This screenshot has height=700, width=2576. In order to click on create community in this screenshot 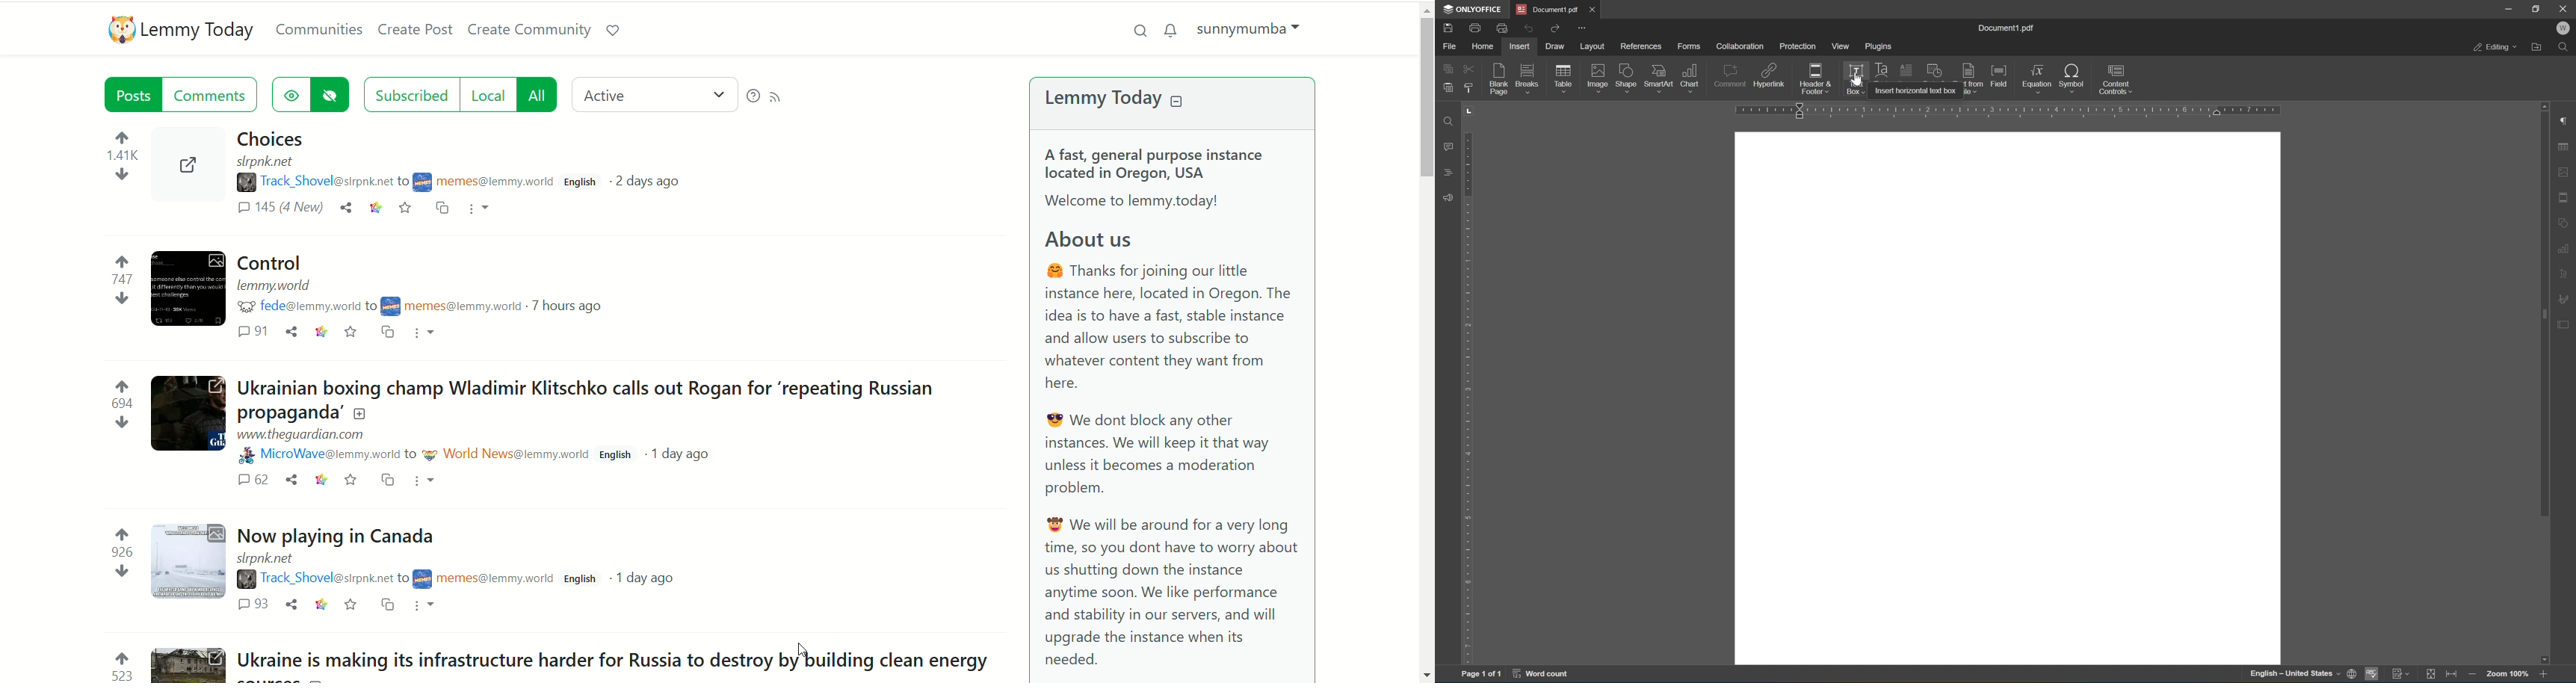, I will do `click(527, 28)`.